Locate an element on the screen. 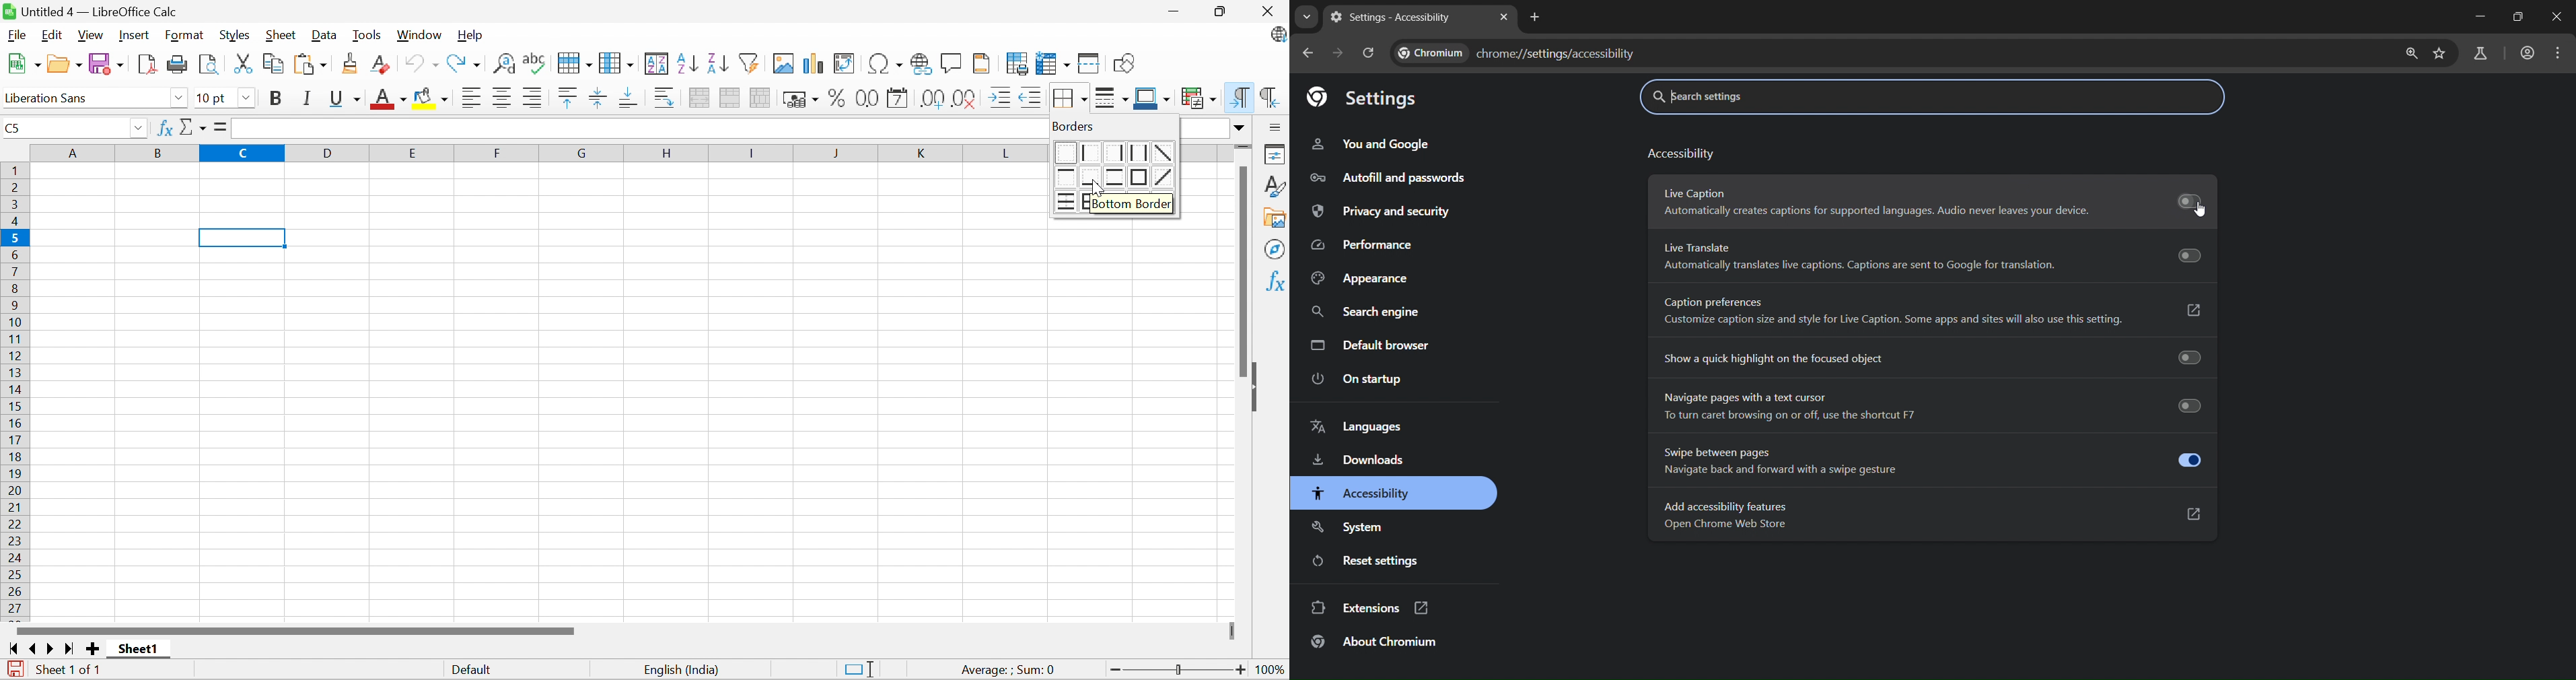 The width and height of the screenshot is (2576, 700). Merge cells is located at coordinates (731, 99).